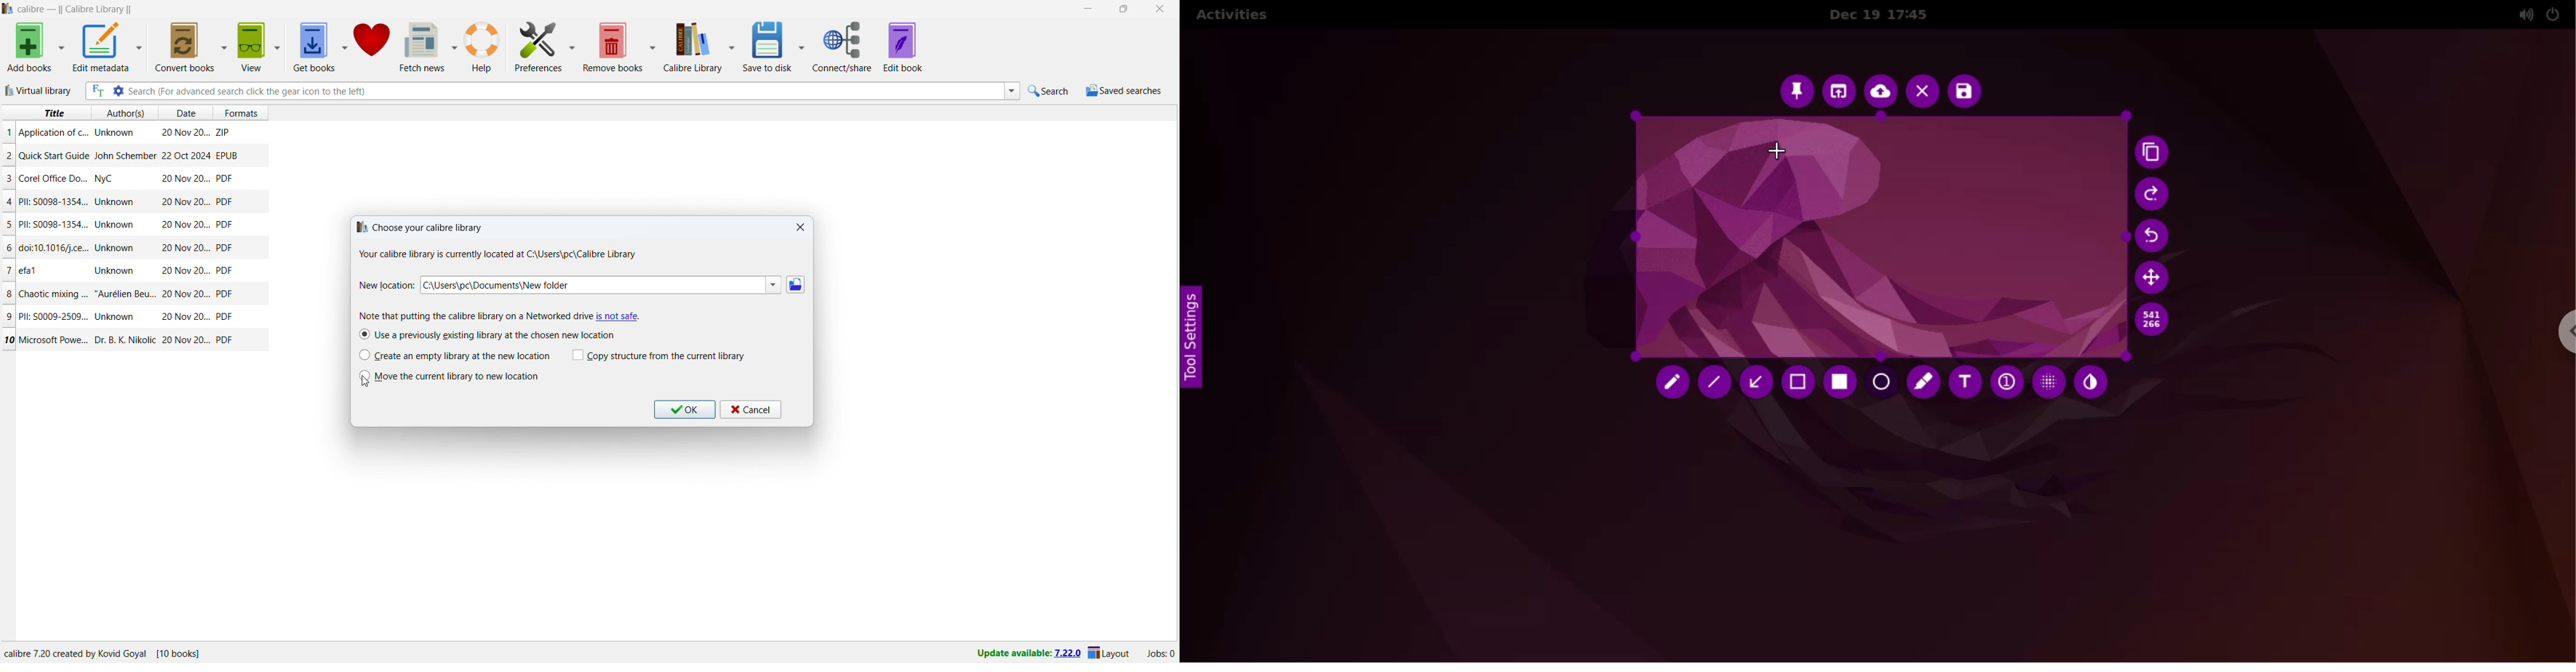  Describe the element at coordinates (52, 316) in the screenshot. I see `Title` at that location.